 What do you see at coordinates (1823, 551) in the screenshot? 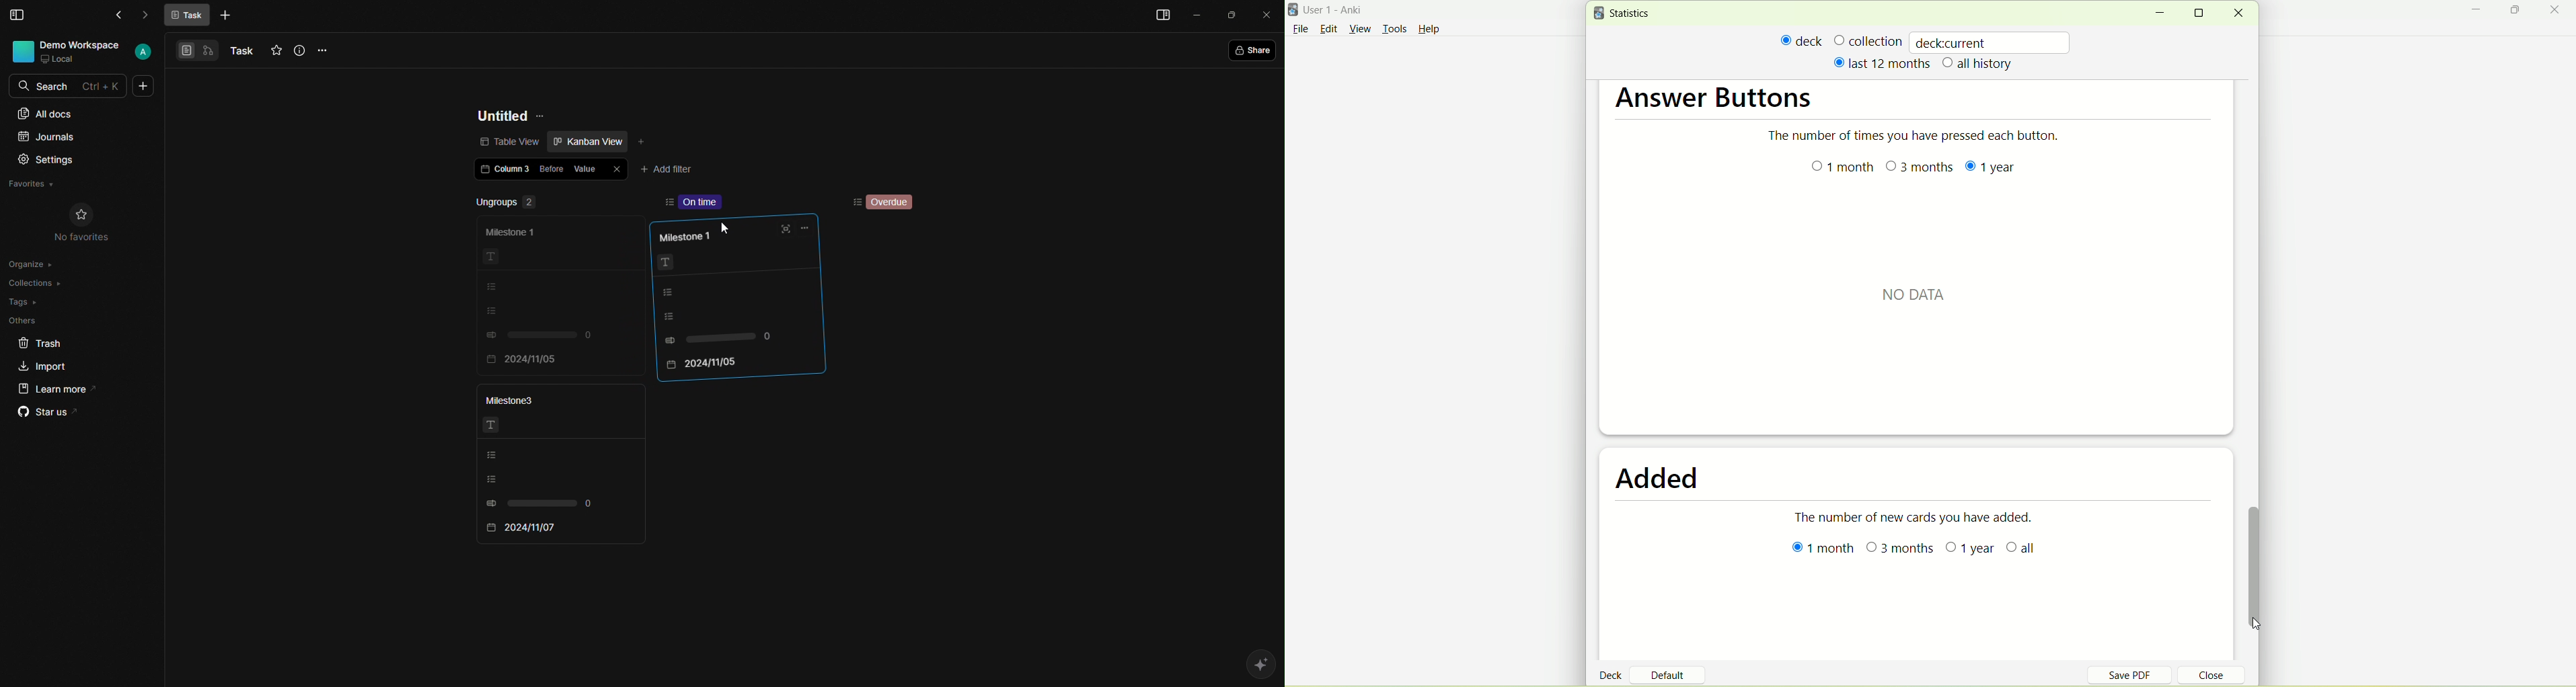
I see `1 month` at bounding box center [1823, 551].